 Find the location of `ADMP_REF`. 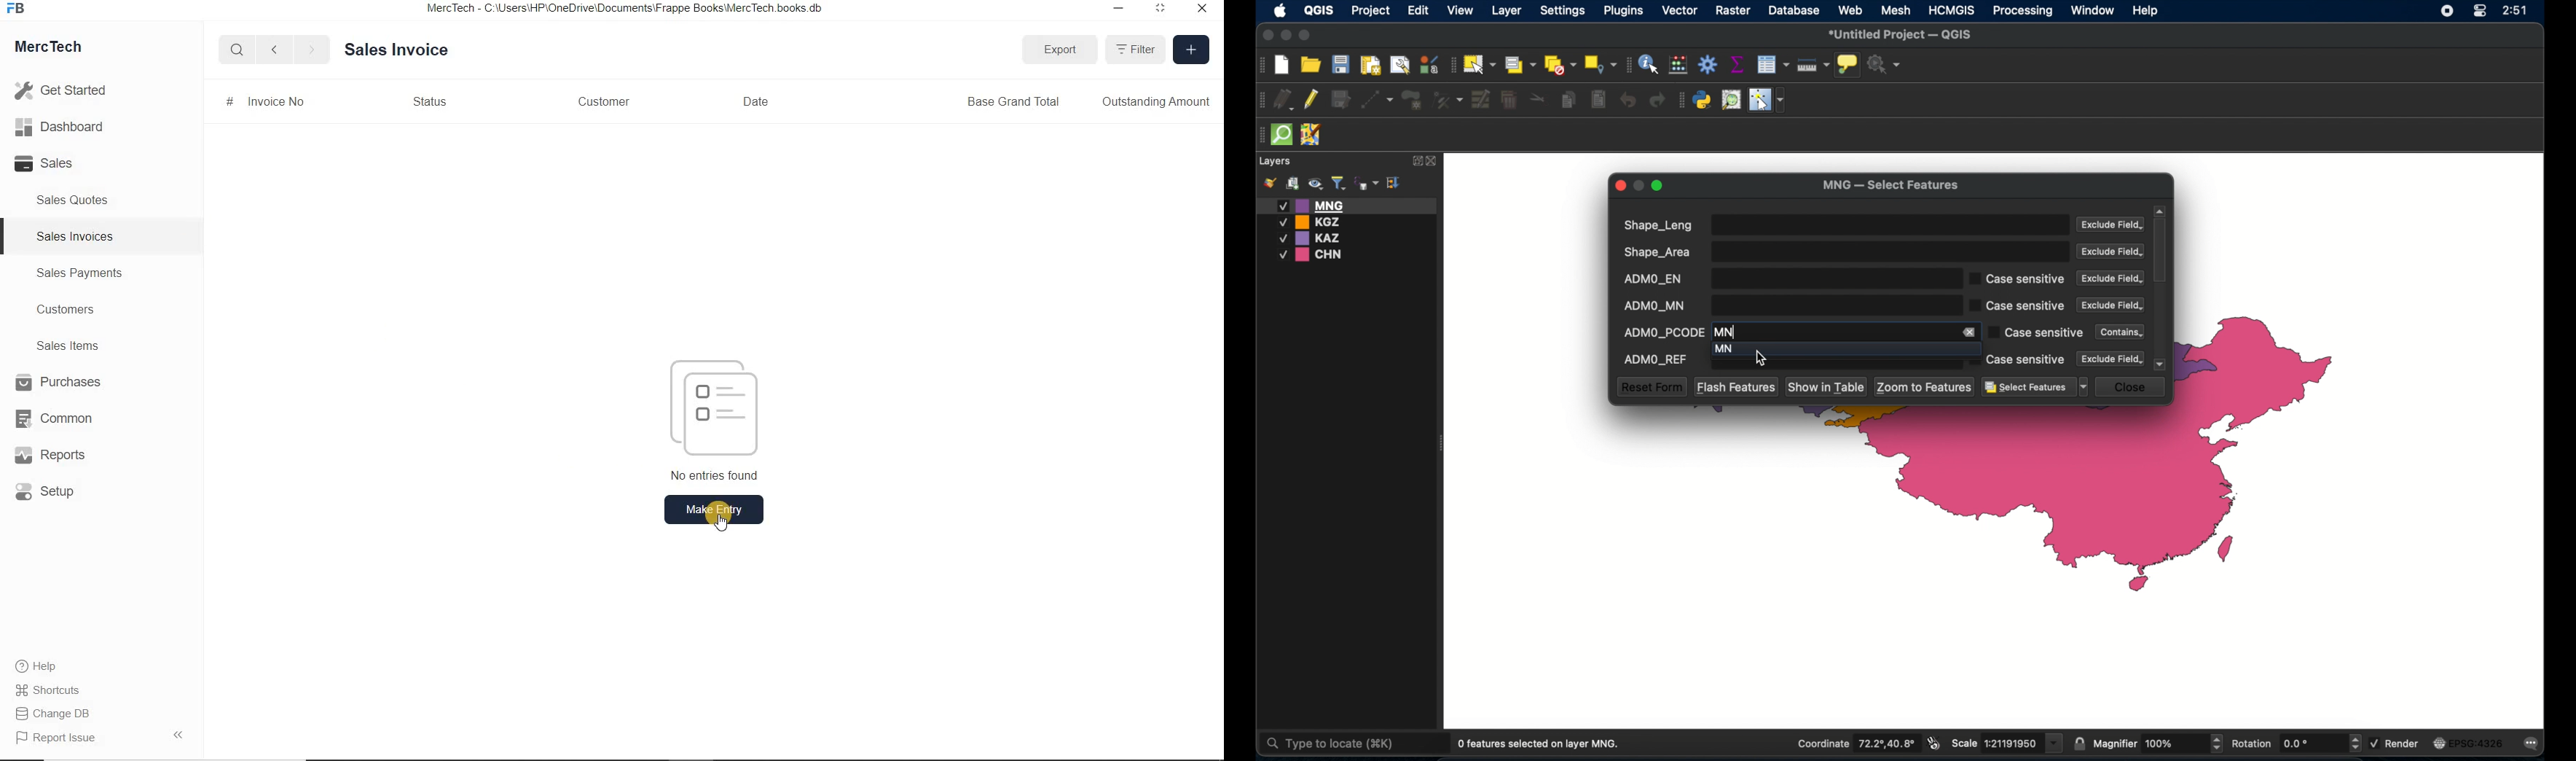

ADMP_REF is located at coordinates (1787, 363).